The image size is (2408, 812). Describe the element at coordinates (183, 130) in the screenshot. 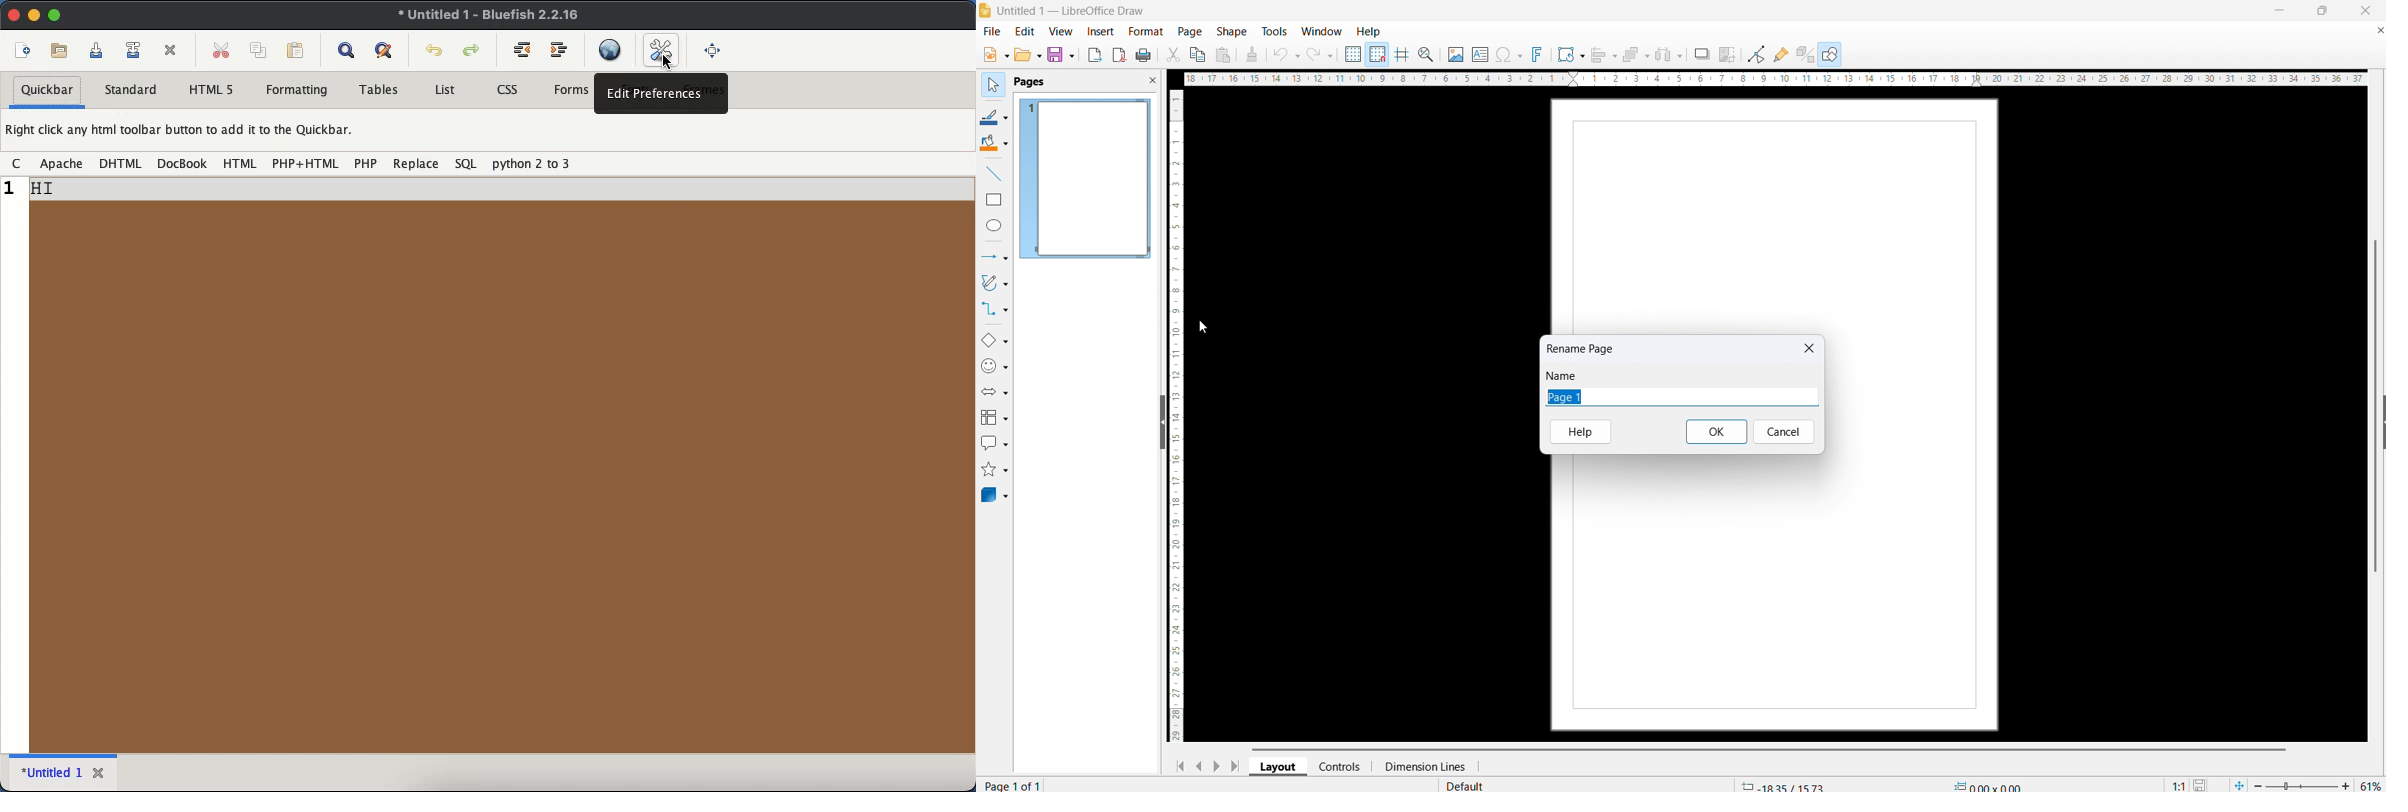

I see `right click any html toolbar button to add it to the quickbar` at that location.